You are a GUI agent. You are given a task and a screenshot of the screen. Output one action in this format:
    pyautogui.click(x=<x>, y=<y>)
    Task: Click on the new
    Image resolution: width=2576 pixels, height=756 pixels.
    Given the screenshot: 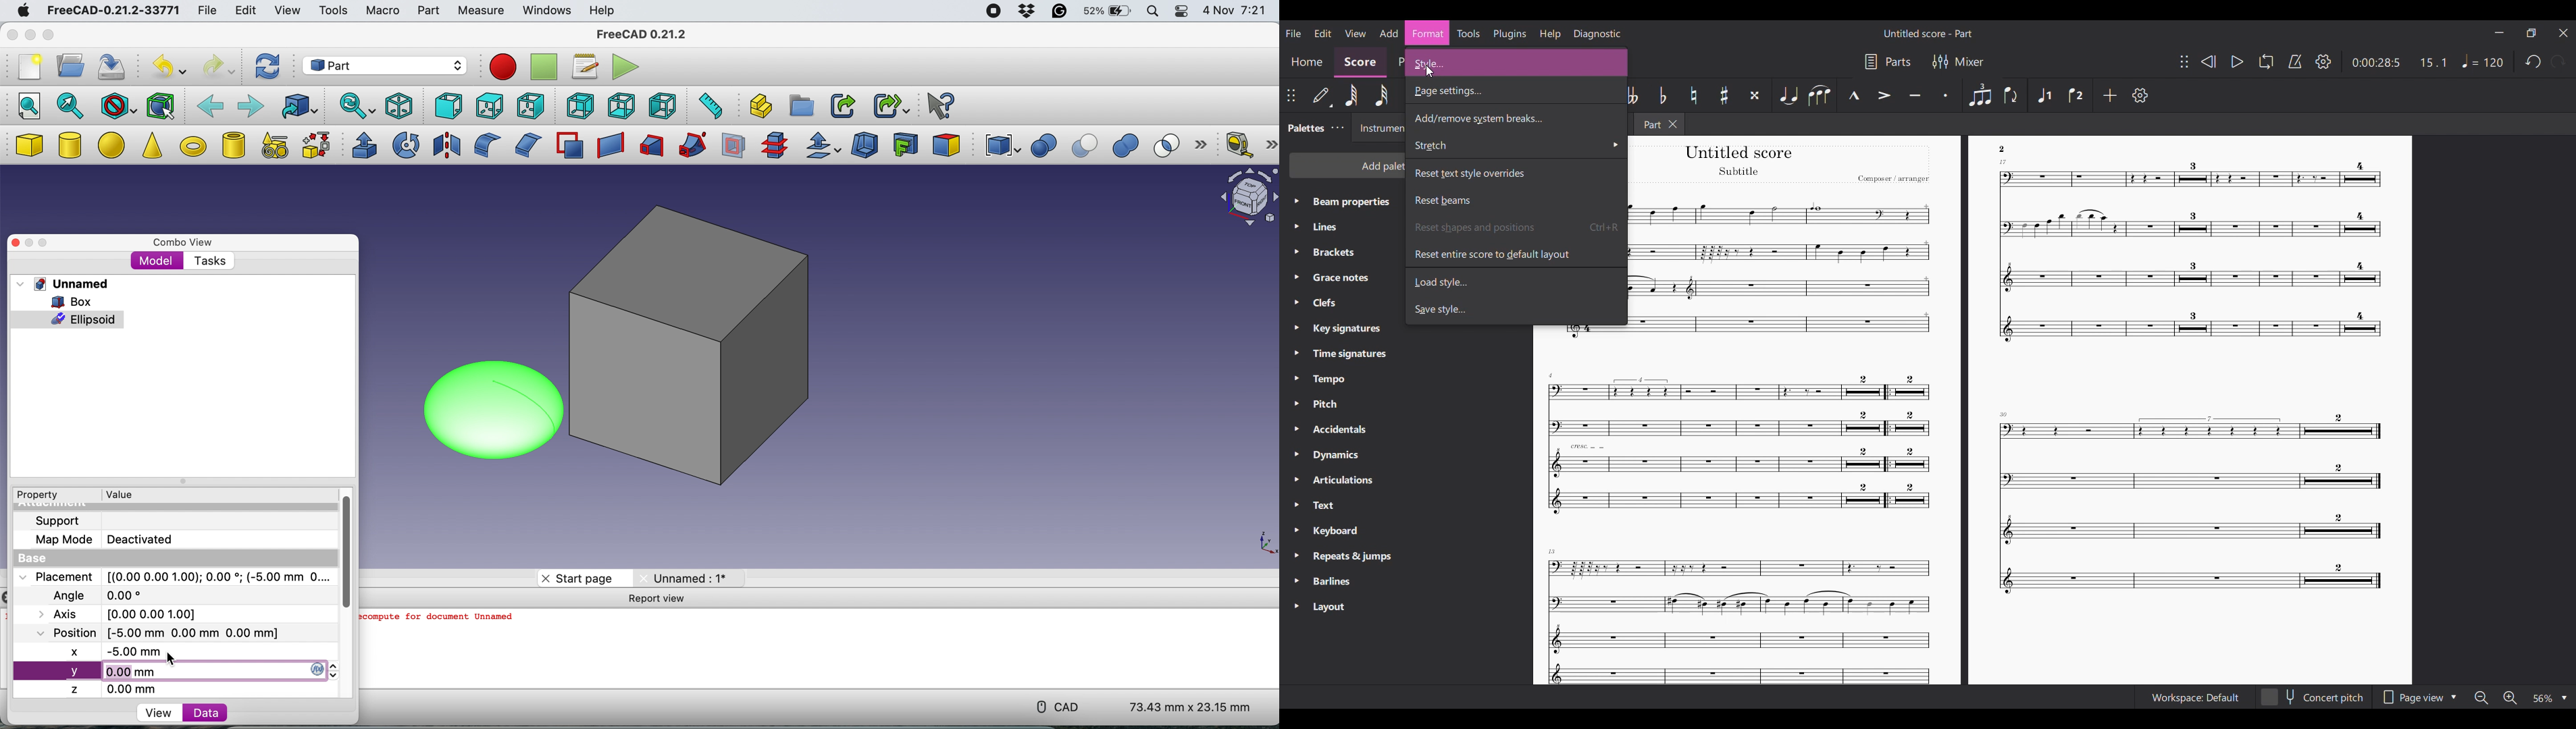 What is the action you would take?
    pyautogui.click(x=27, y=70)
    